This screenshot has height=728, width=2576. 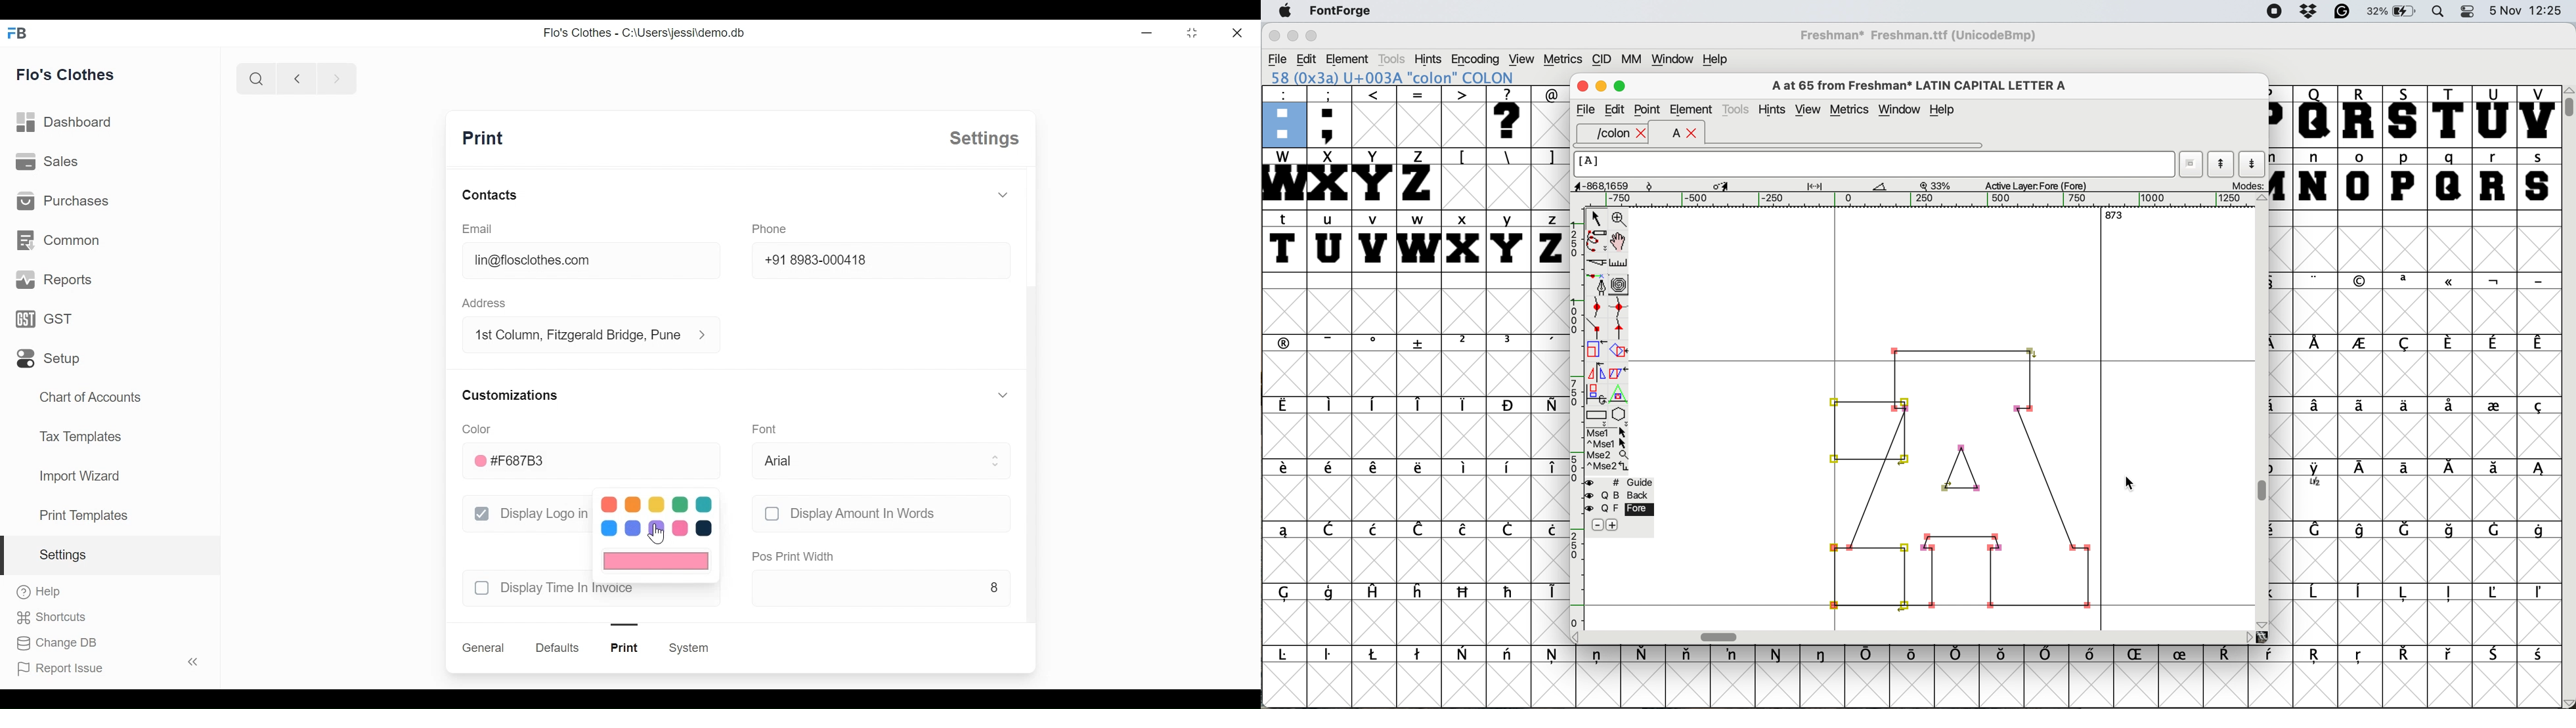 What do you see at coordinates (49, 359) in the screenshot?
I see `setup` at bounding box center [49, 359].